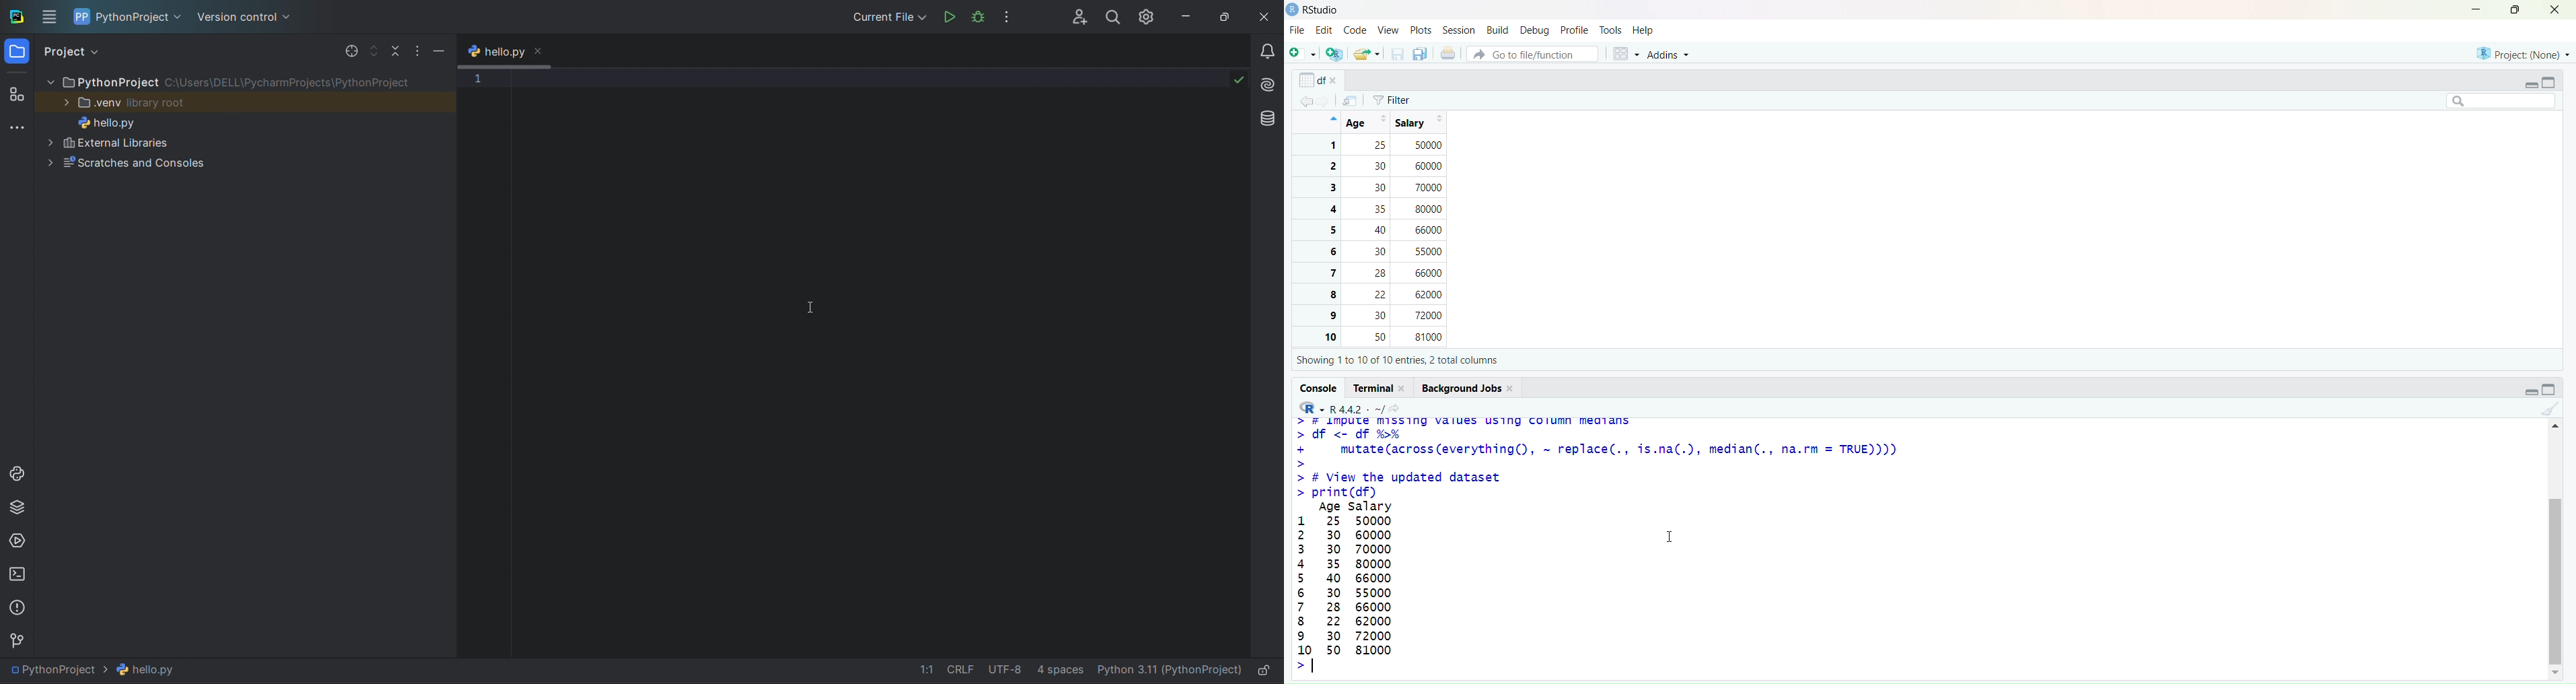  Describe the element at coordinates (2531, 84) in the screenshot. I see `expand` at that location.